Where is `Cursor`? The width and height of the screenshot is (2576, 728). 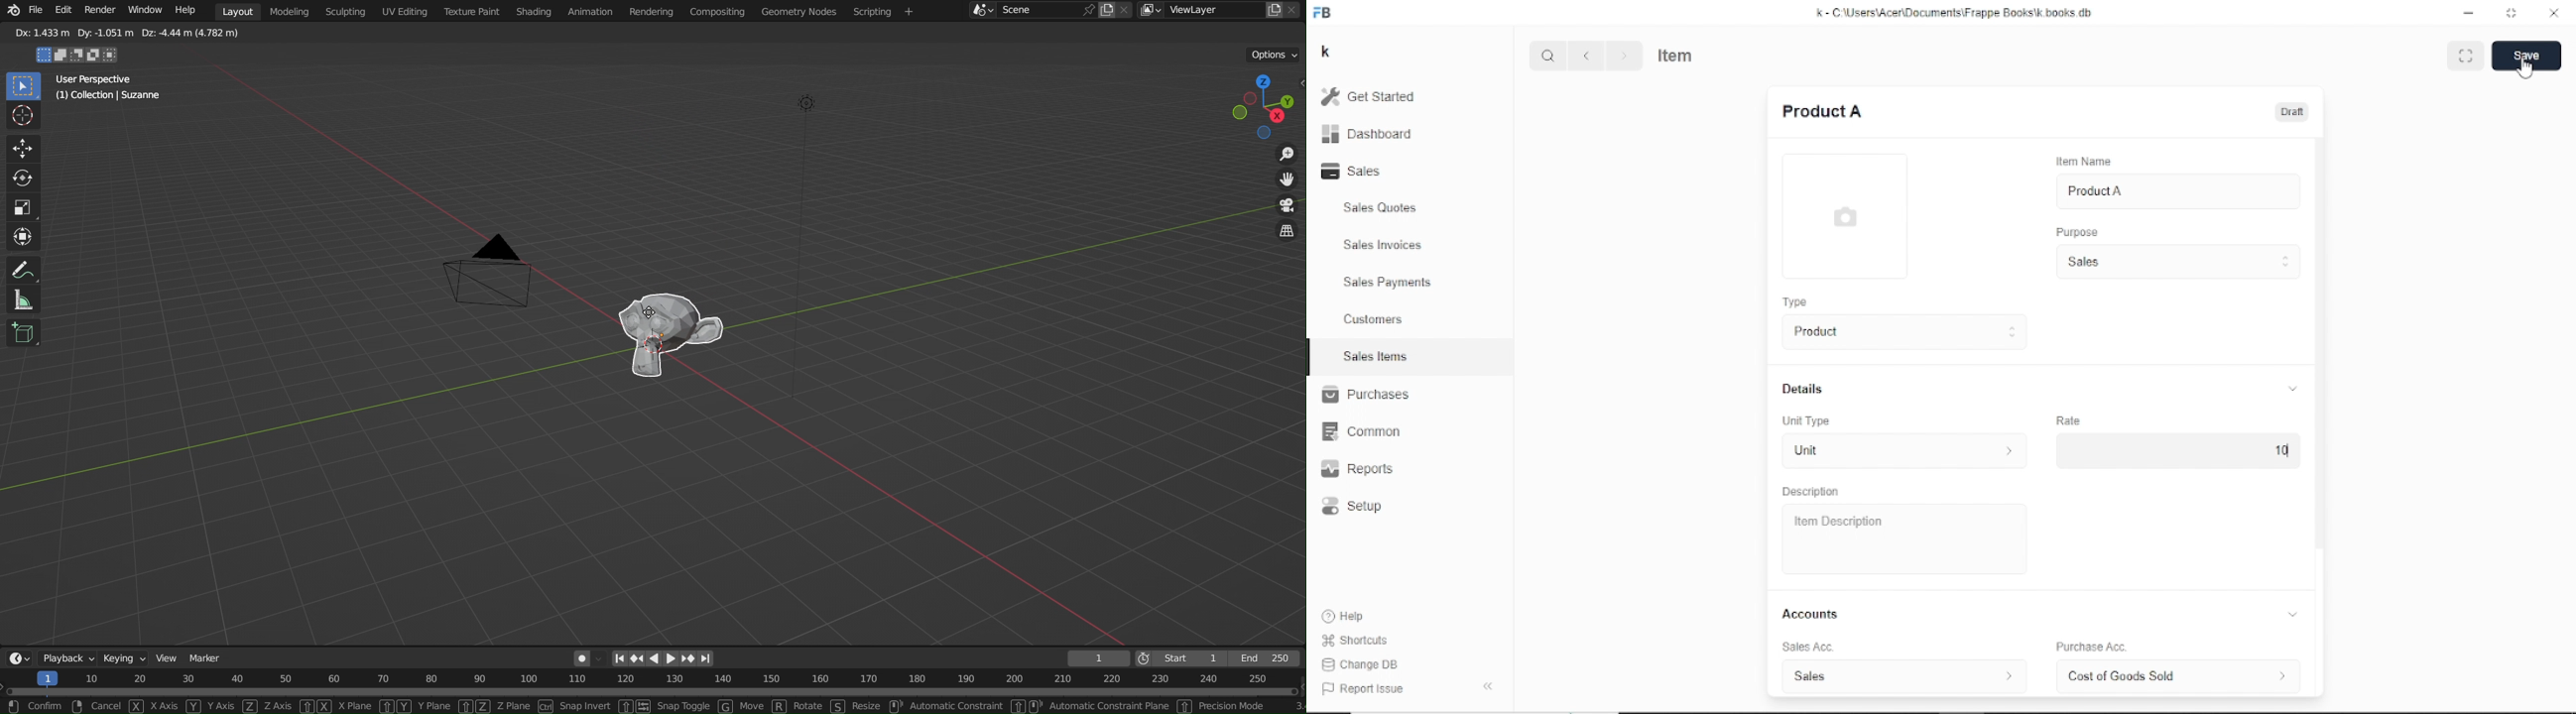
Cursor is located at coordinates (2525, 66).